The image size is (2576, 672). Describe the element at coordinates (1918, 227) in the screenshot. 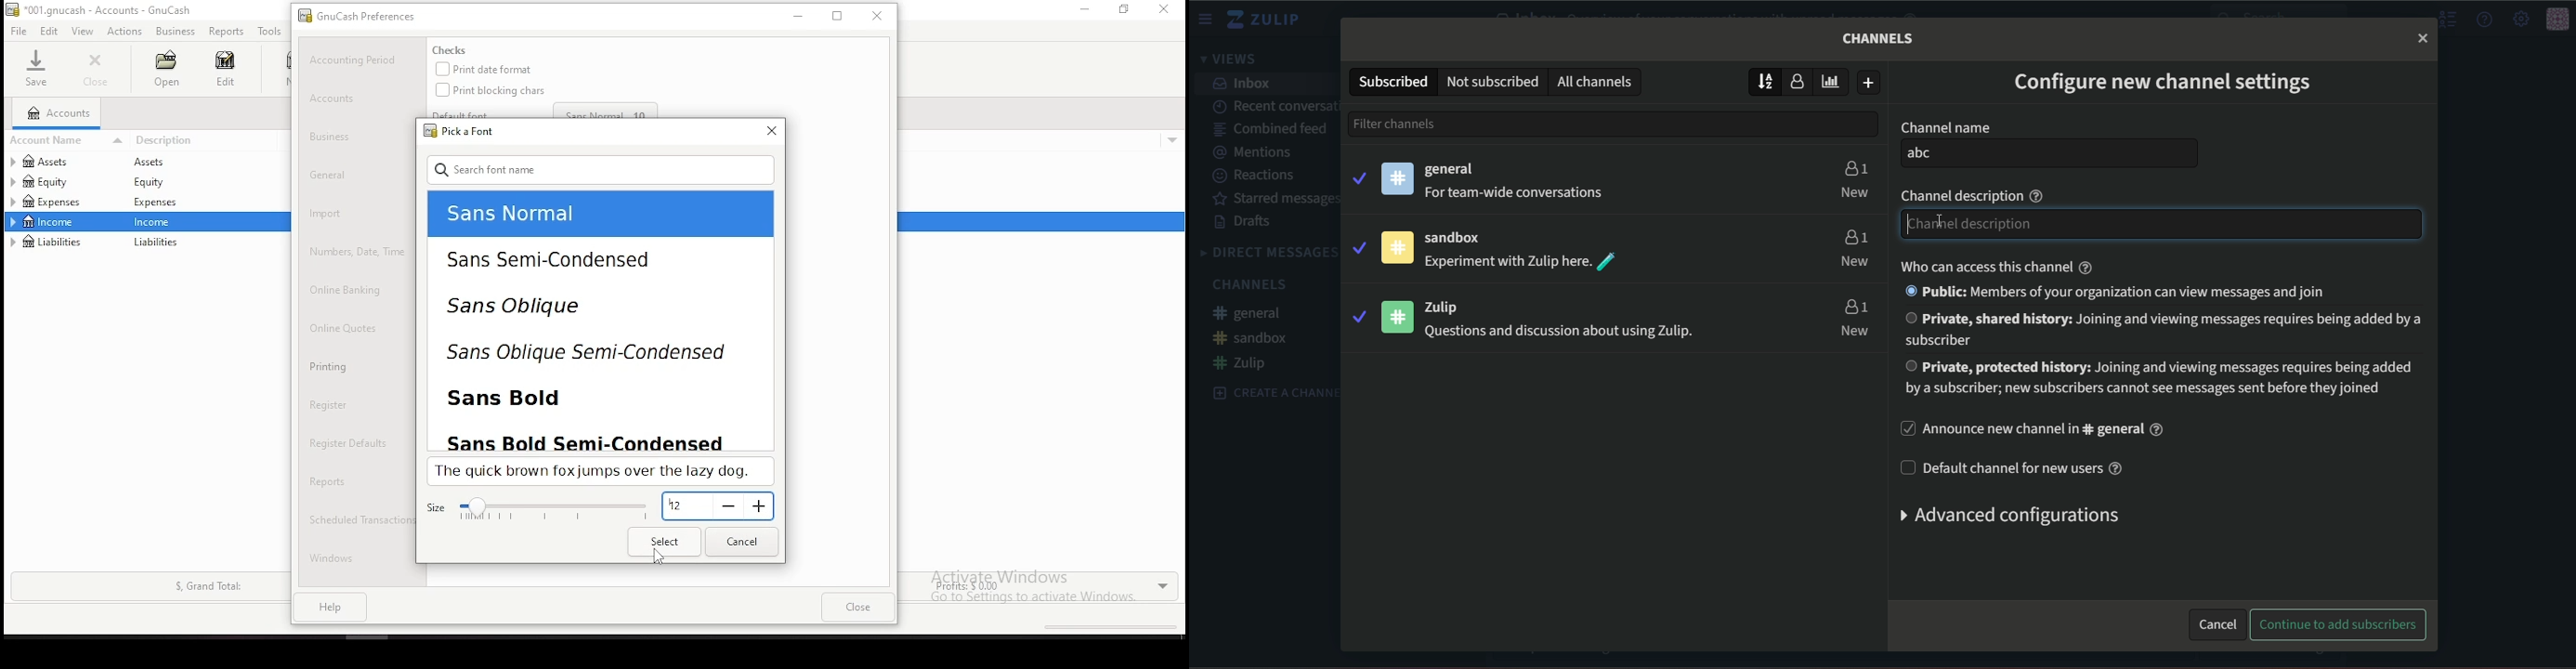

I see `cursor` at that location.